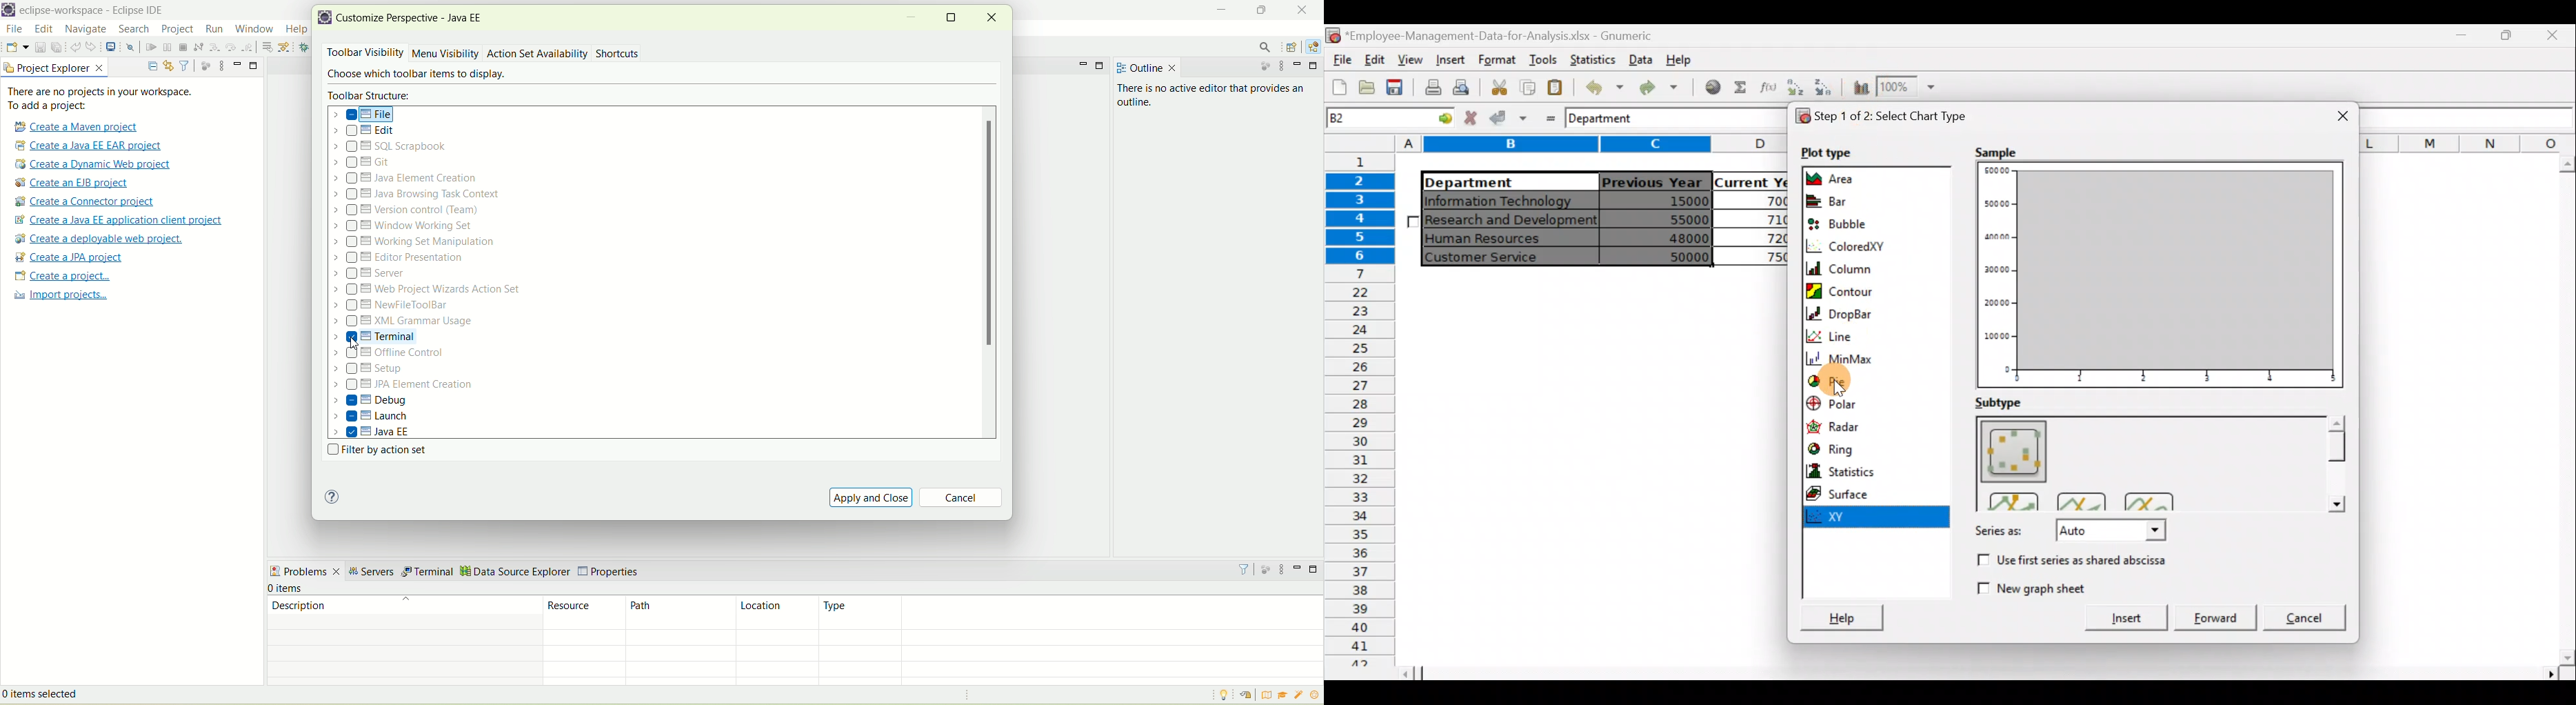 This screenshot has height=728, width=2576. Describe the element at coordinates (1831, 383) in the screenshot. I see `Pie` at that location.